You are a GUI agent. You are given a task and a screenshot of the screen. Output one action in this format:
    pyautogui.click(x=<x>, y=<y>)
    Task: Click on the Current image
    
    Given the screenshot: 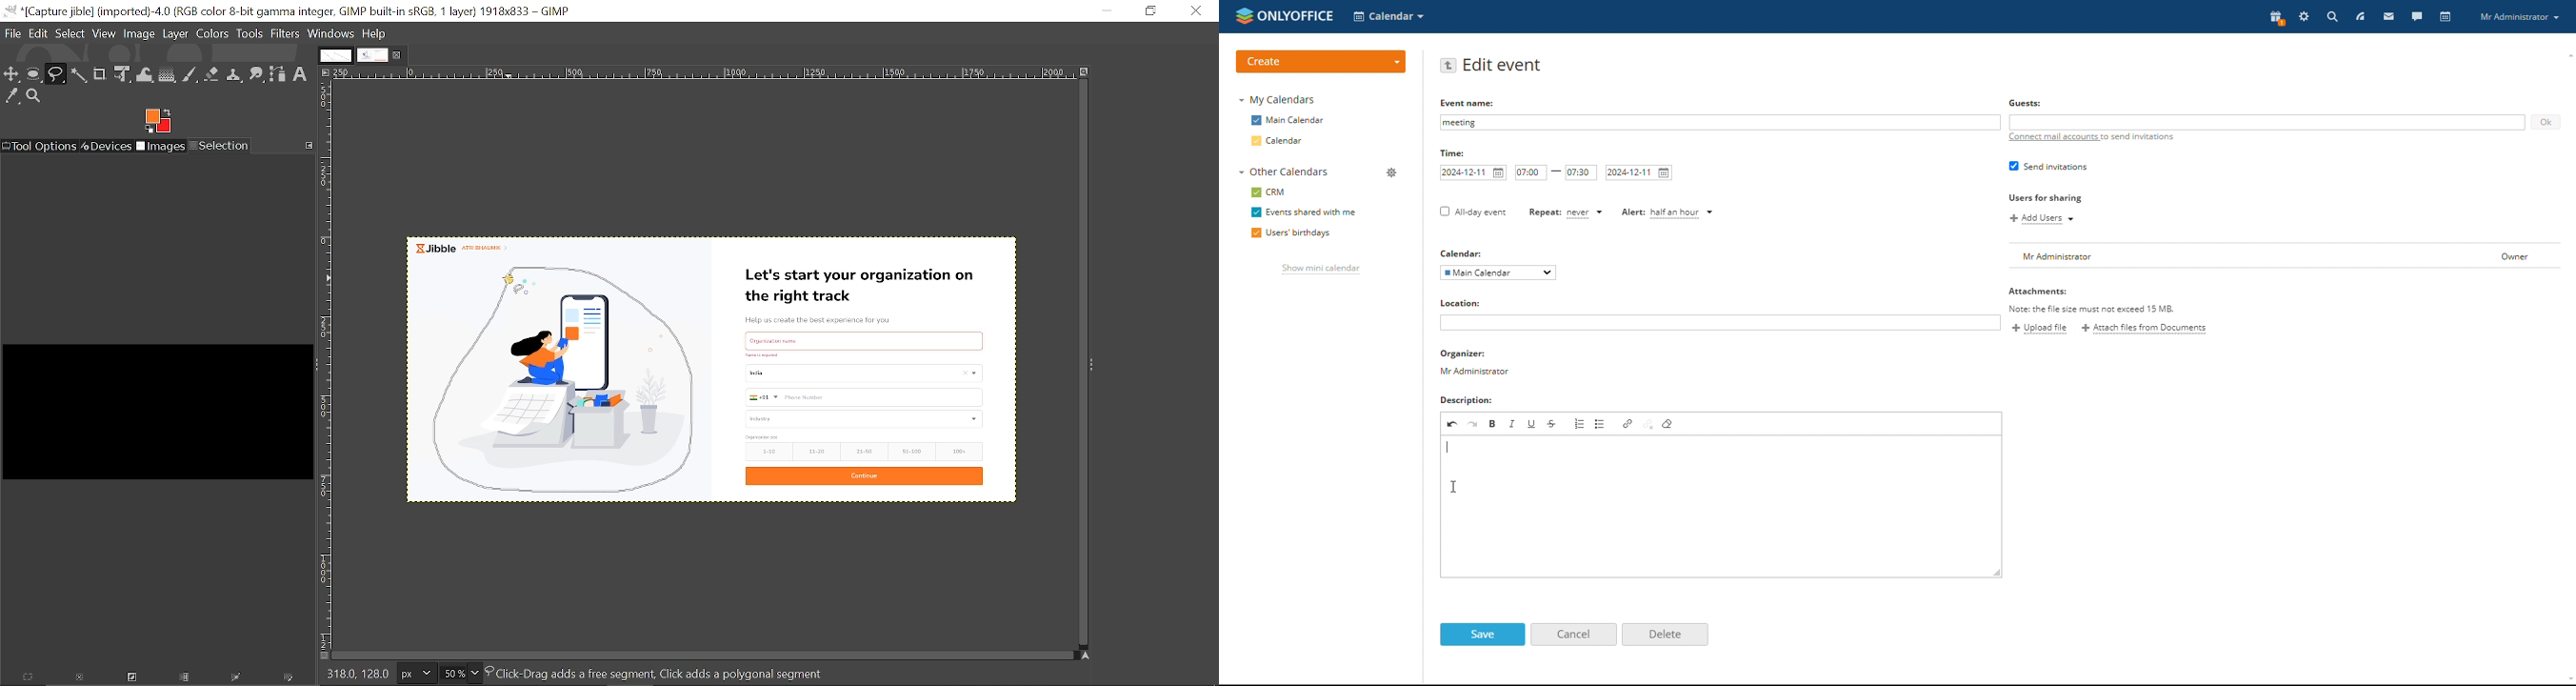 What is the action you would take?
    pyautogui.click(x=866, y=373)
    